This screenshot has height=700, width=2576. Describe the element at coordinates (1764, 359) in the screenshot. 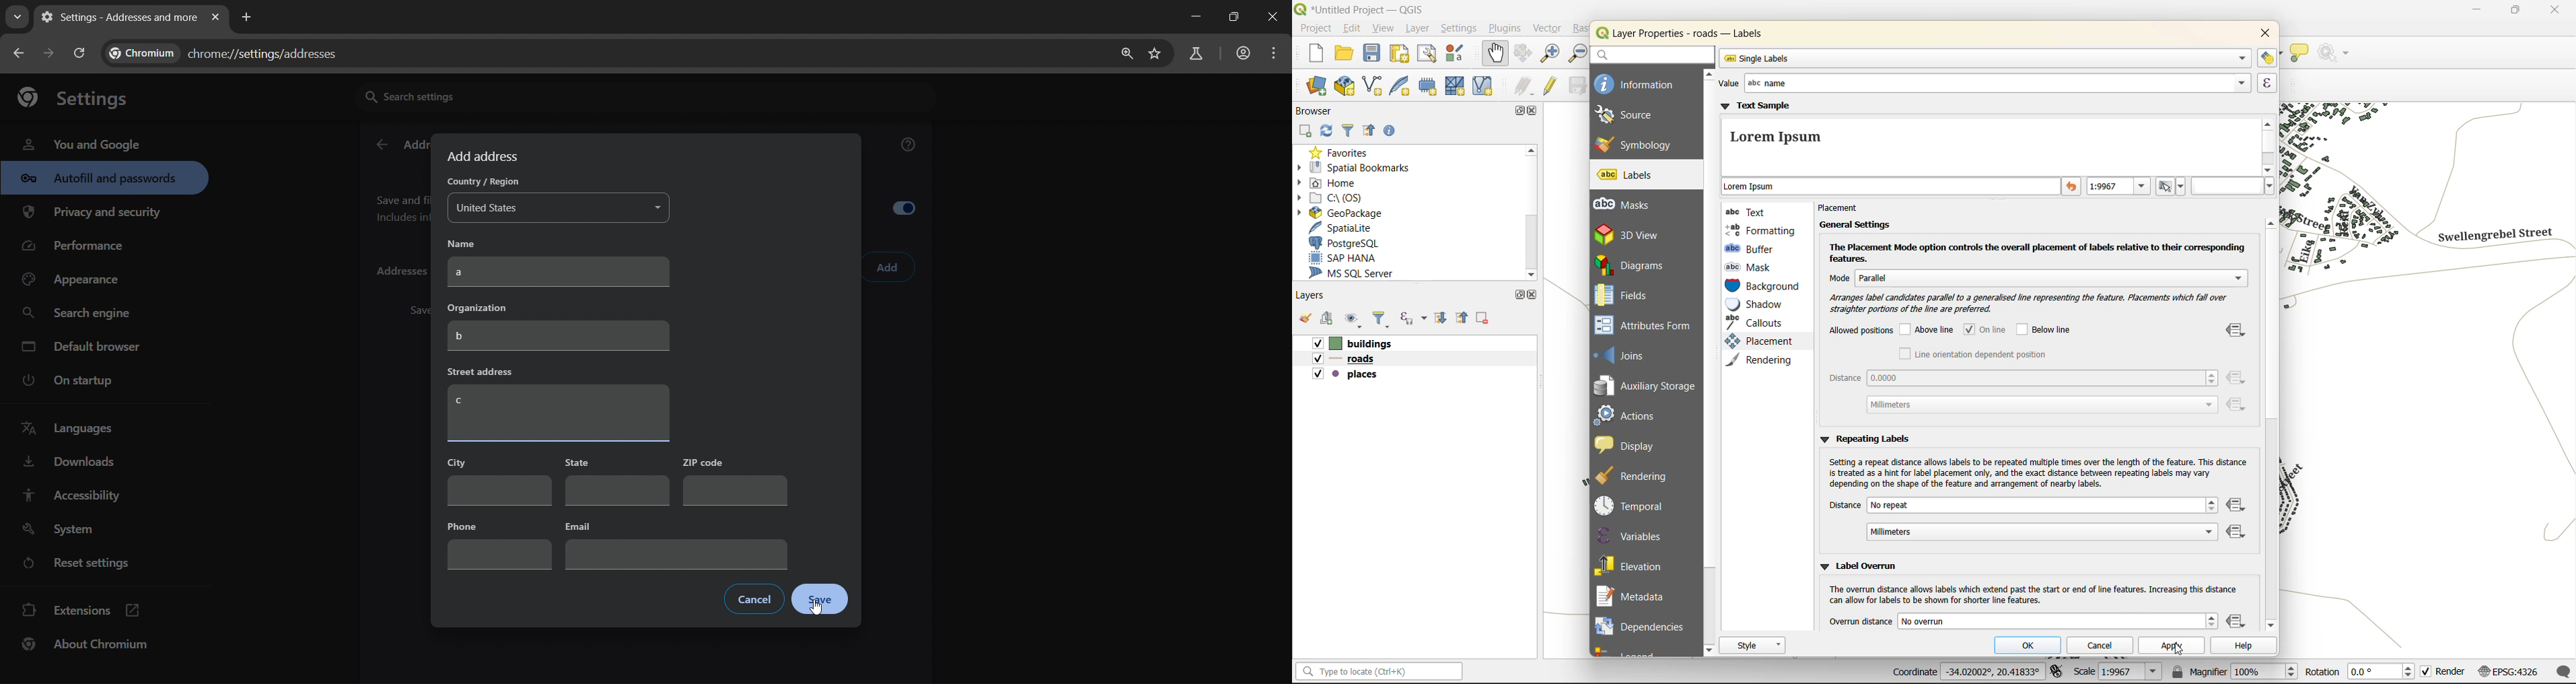

I see `rendering` at that location.